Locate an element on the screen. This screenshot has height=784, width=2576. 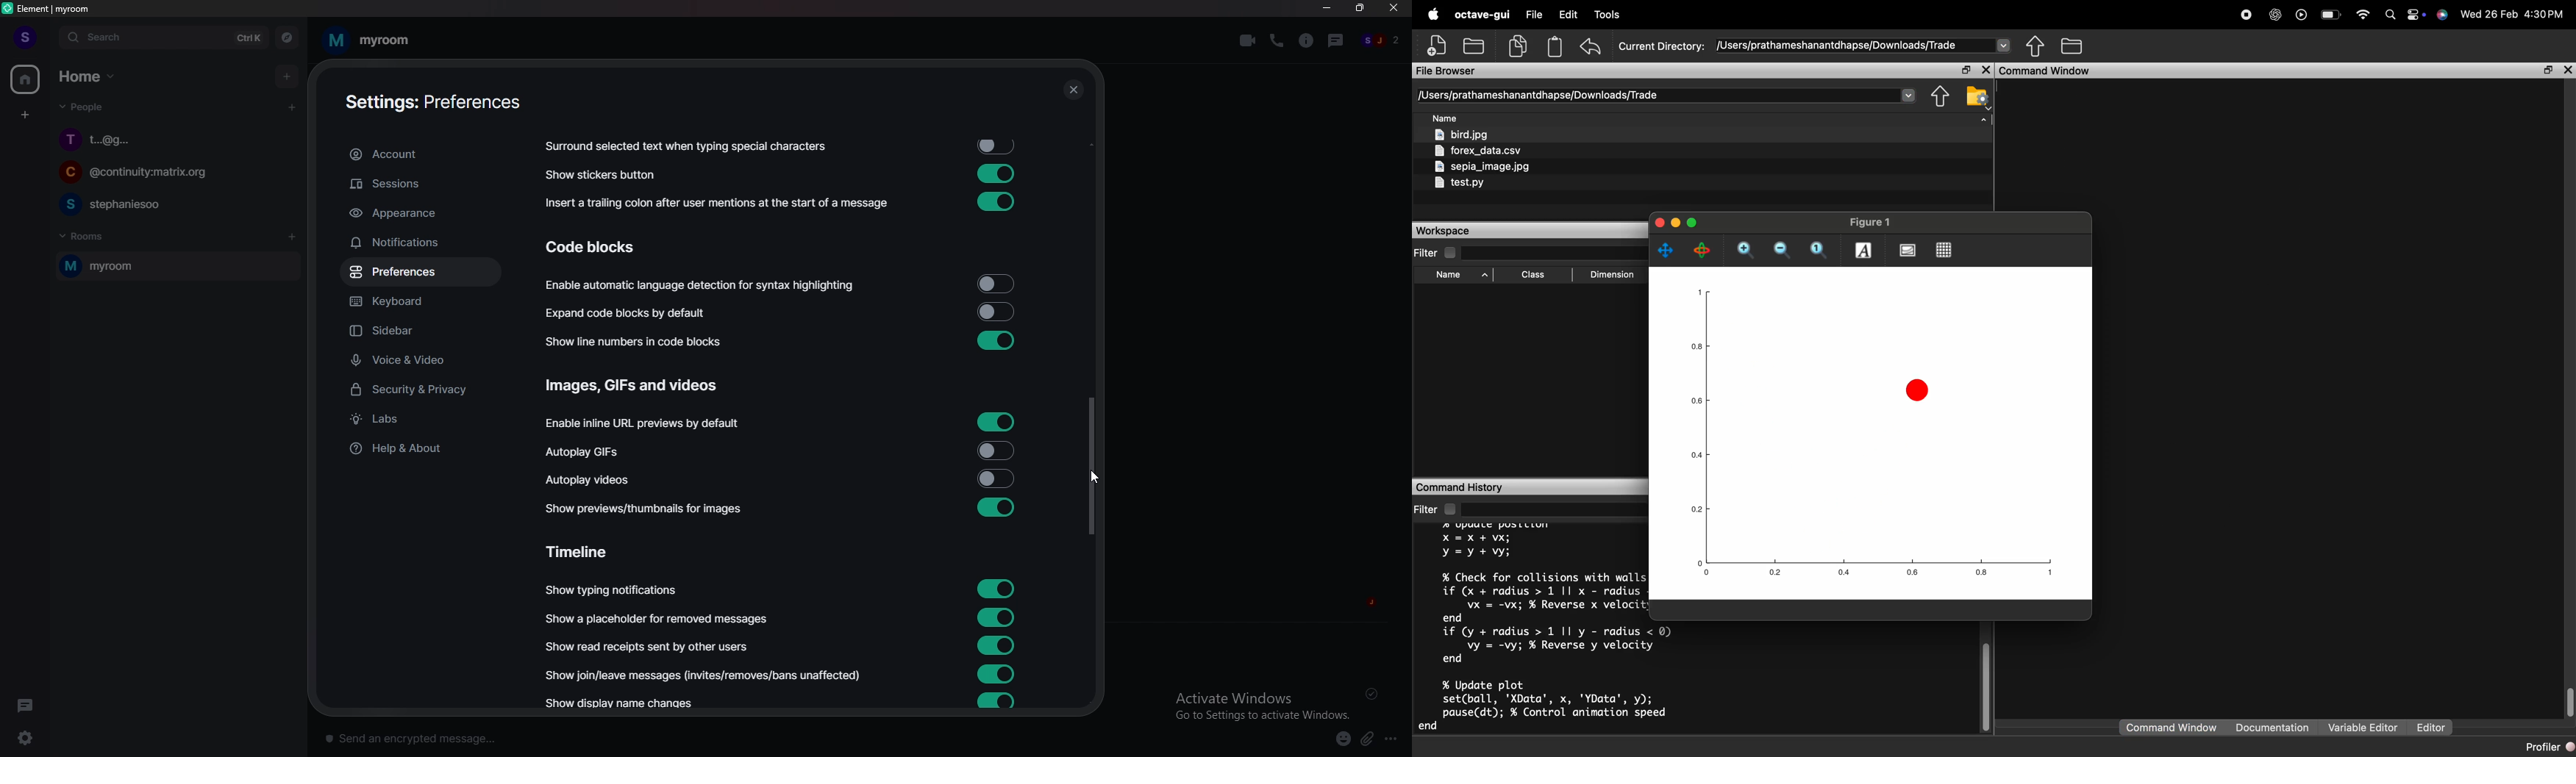
profile is located at coordinates (24, 37).